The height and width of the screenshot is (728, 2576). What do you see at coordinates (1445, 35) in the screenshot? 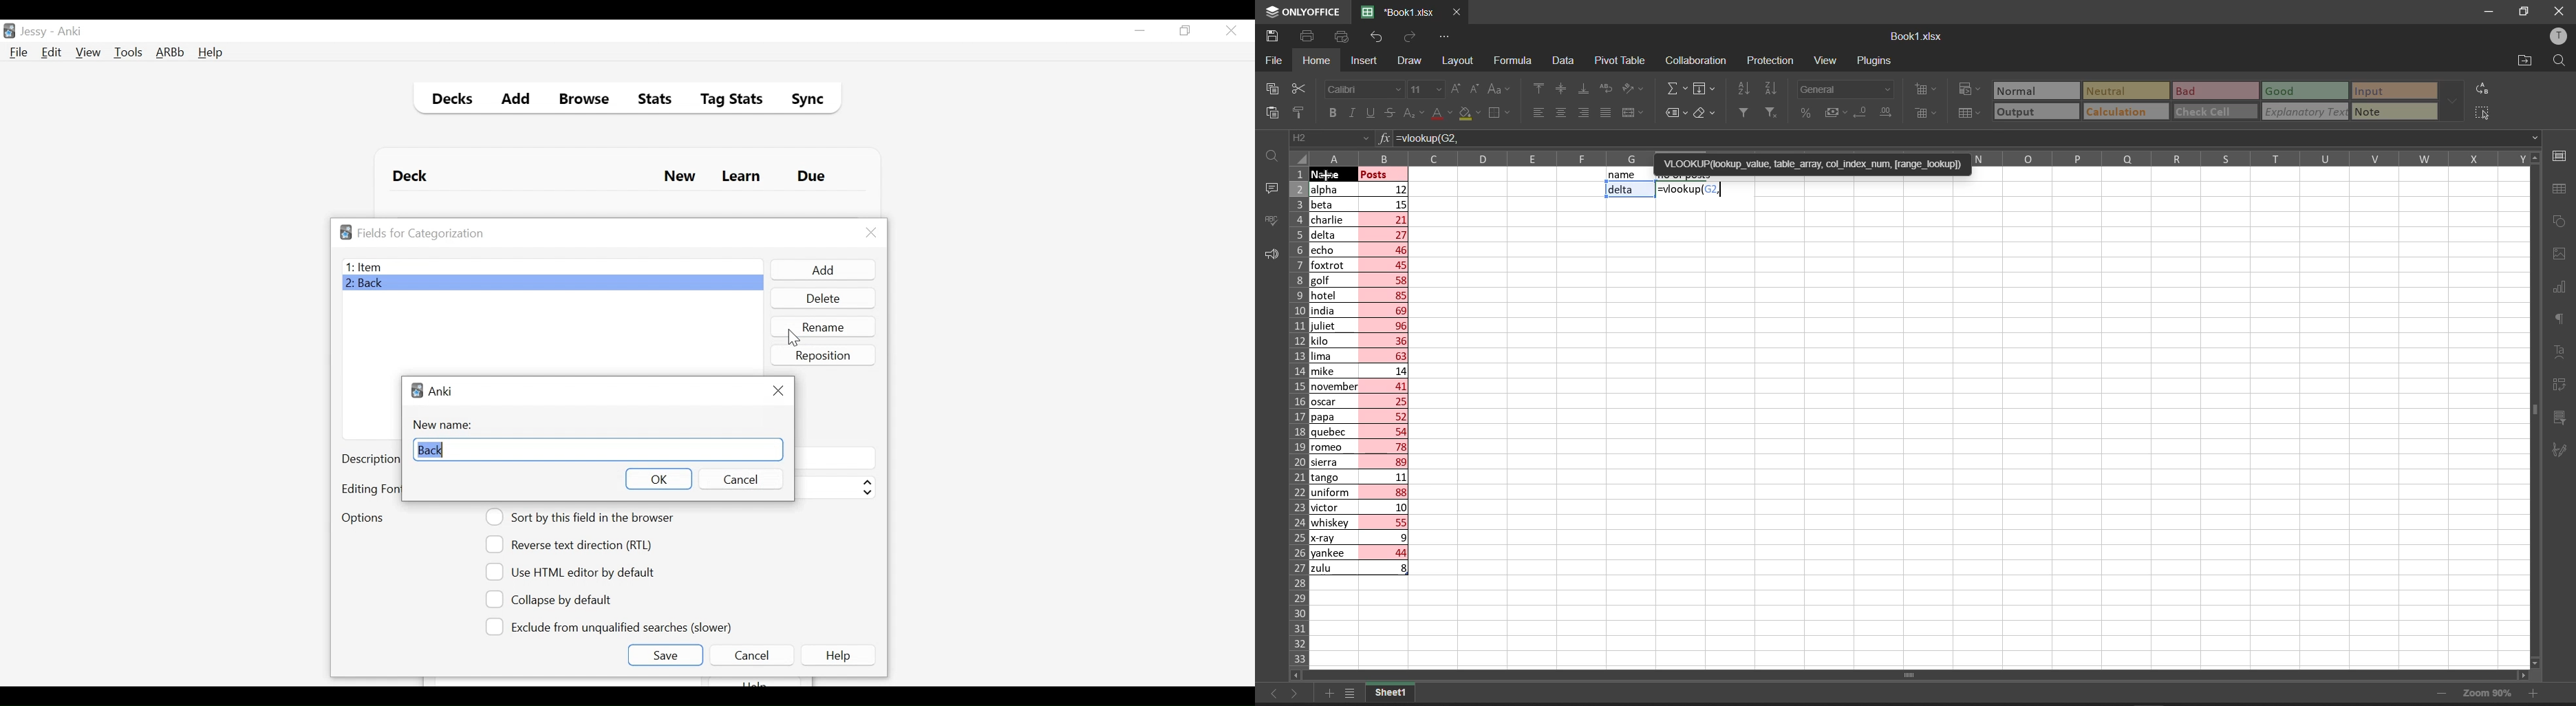
I see `customize quick access tool bar` at bounding box center [1445, 35].